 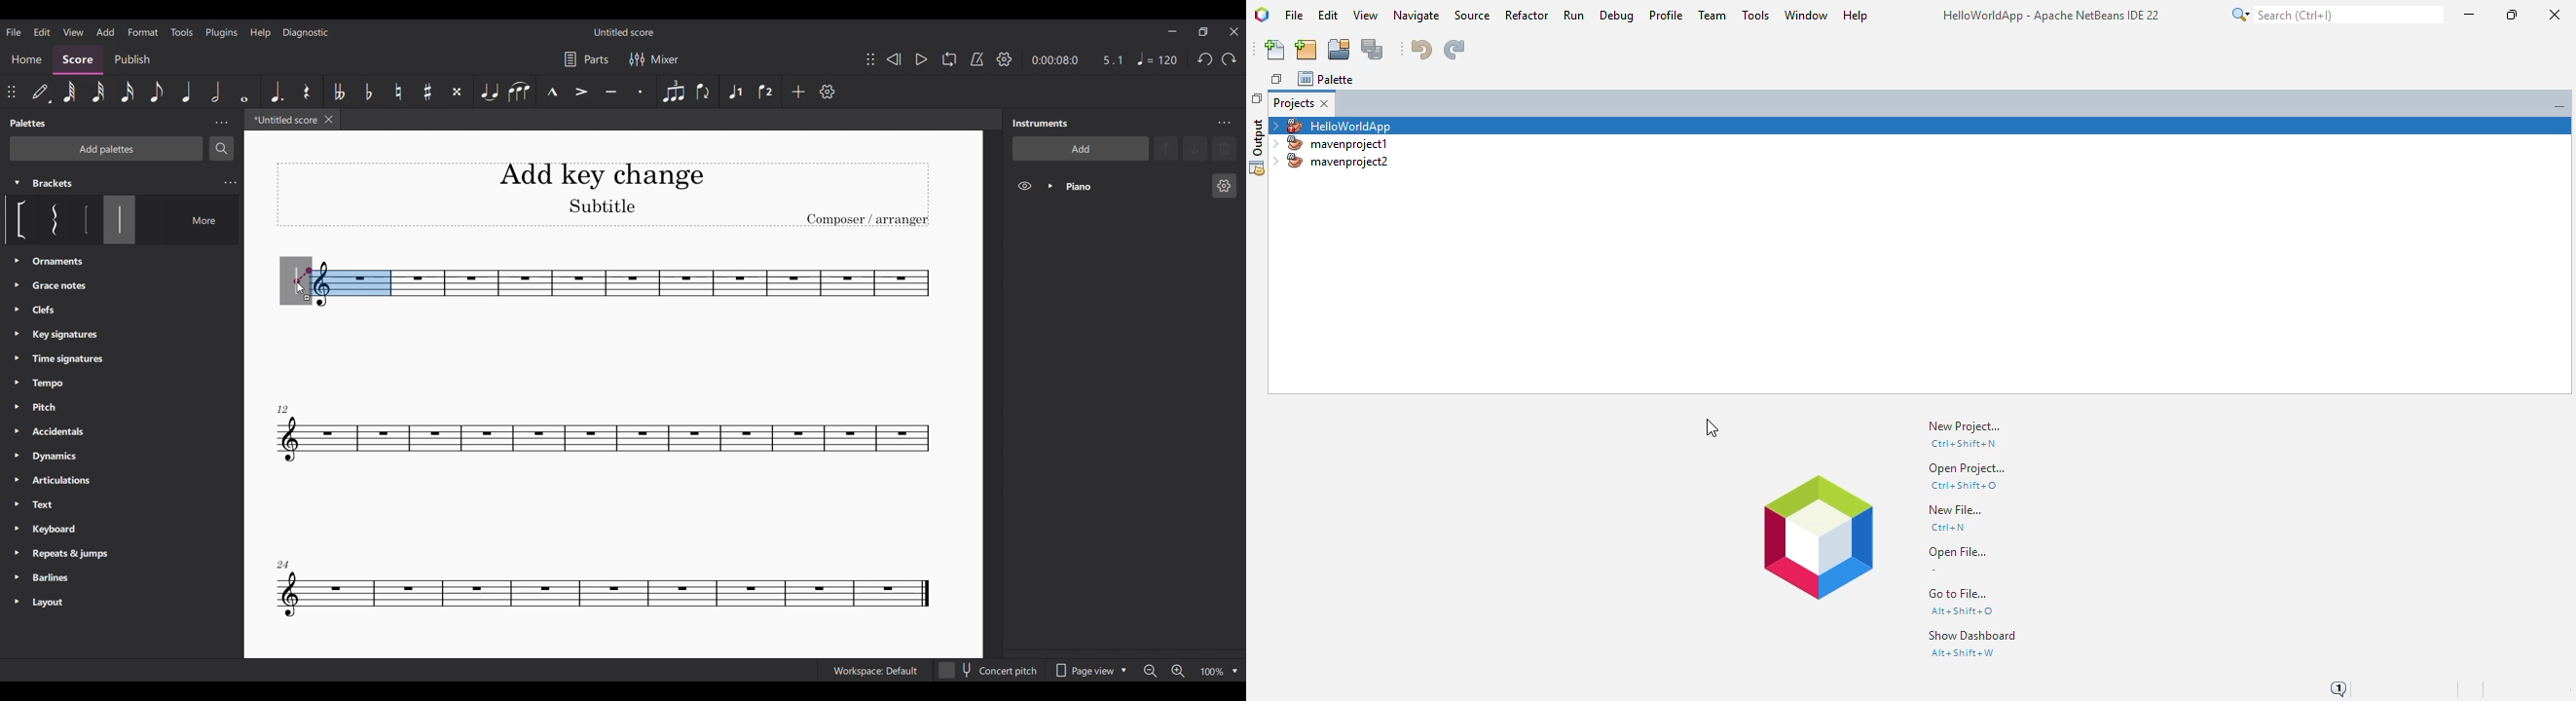 What do you see at coordinates (143, 31) in the screenshot?
I see `Format menu` at bounding box center [143, 31].